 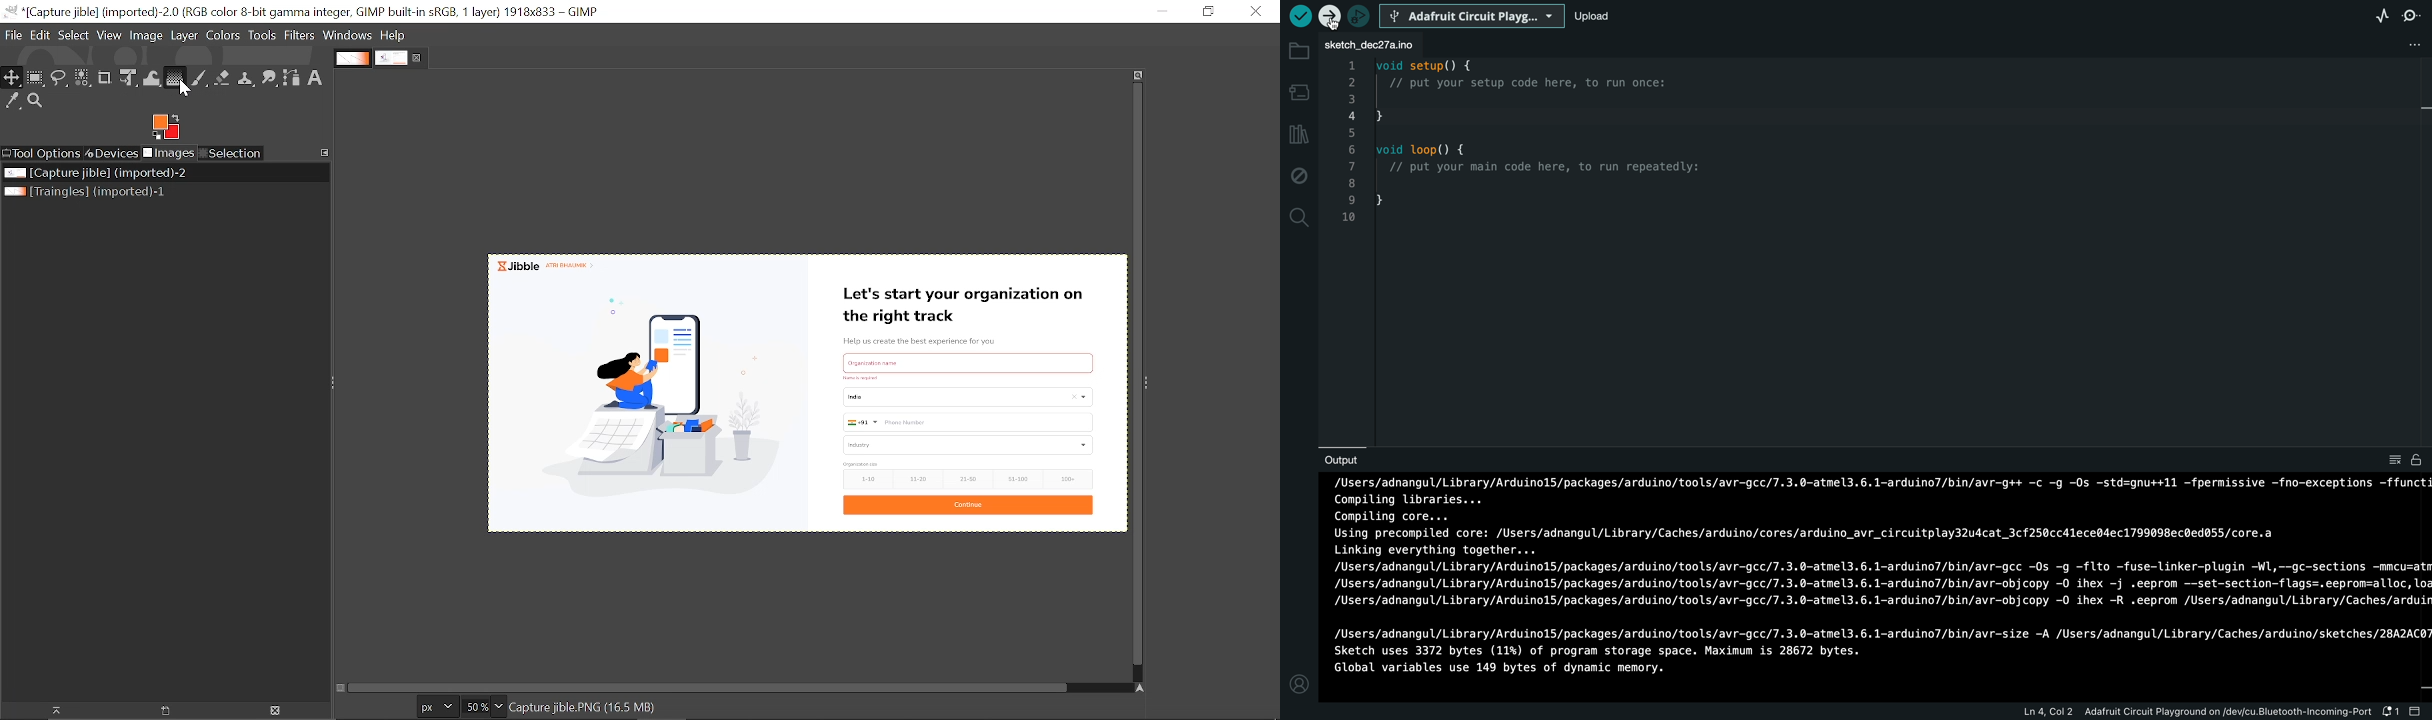 I want to click on Current tab, so click(x=392, y=58).